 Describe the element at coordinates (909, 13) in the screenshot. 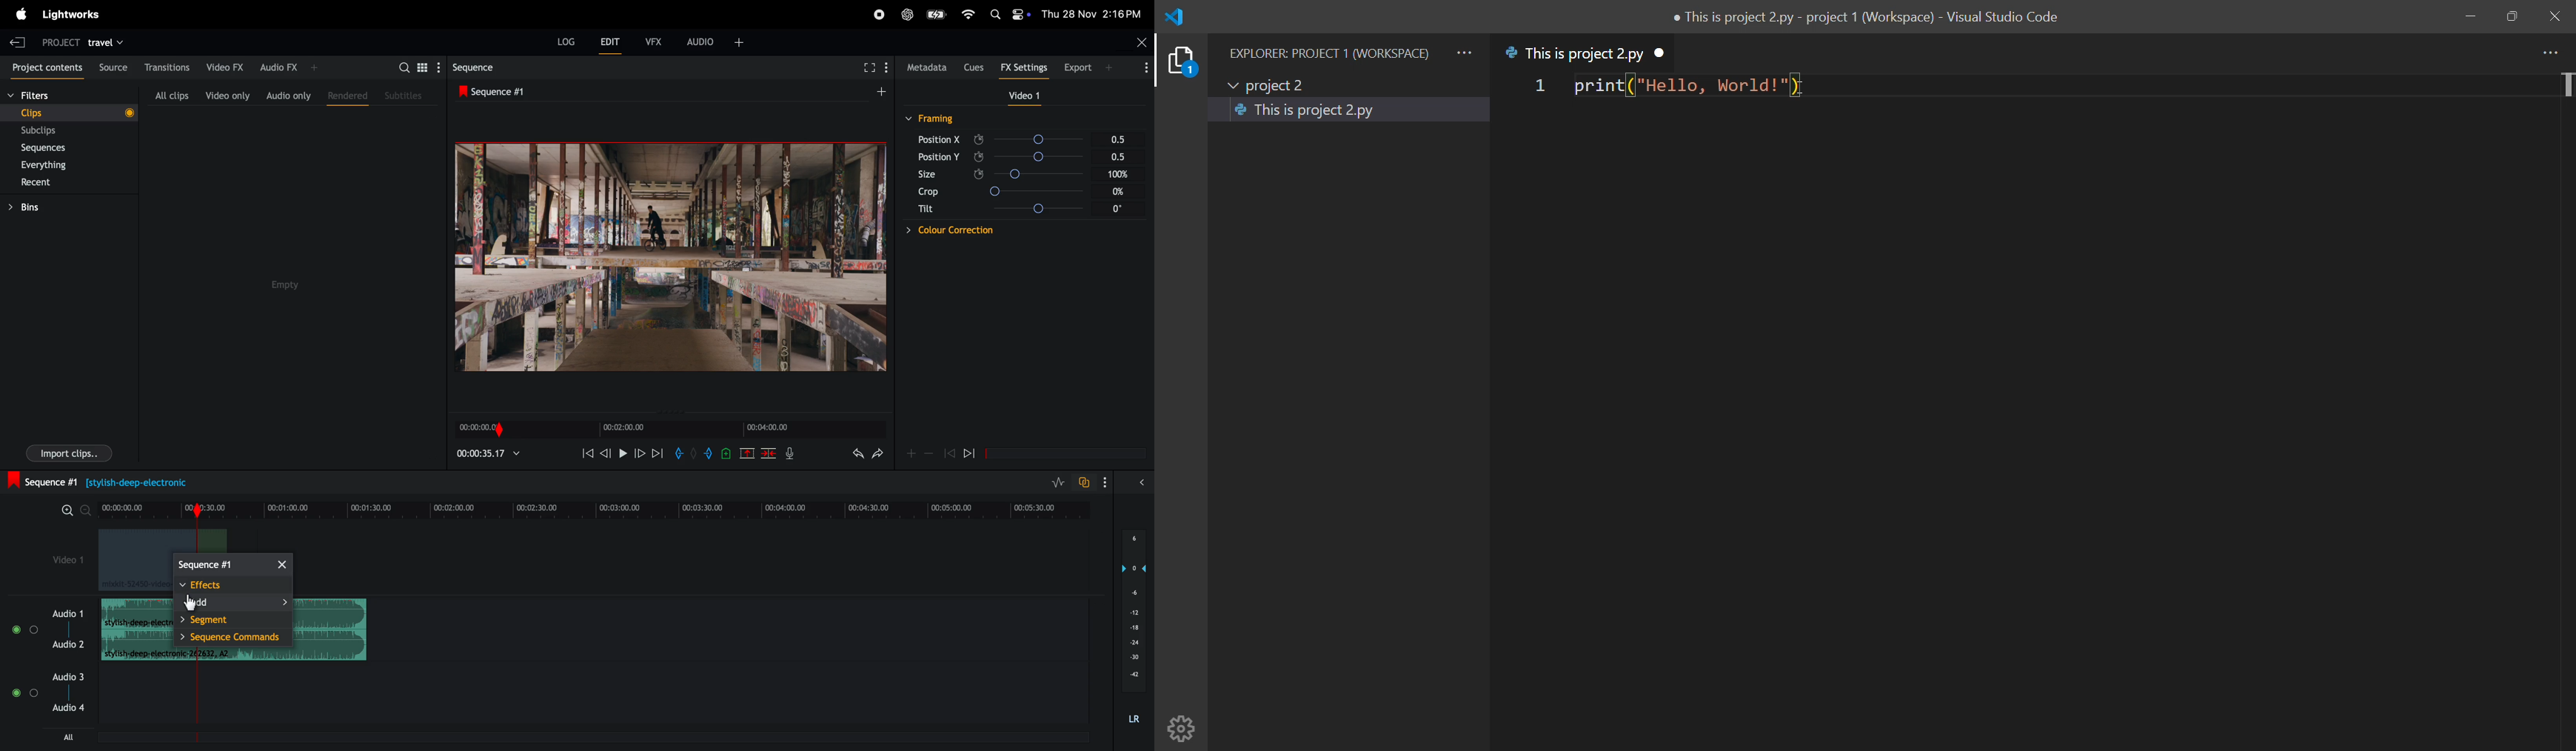

I see `chatgpt` at that location.